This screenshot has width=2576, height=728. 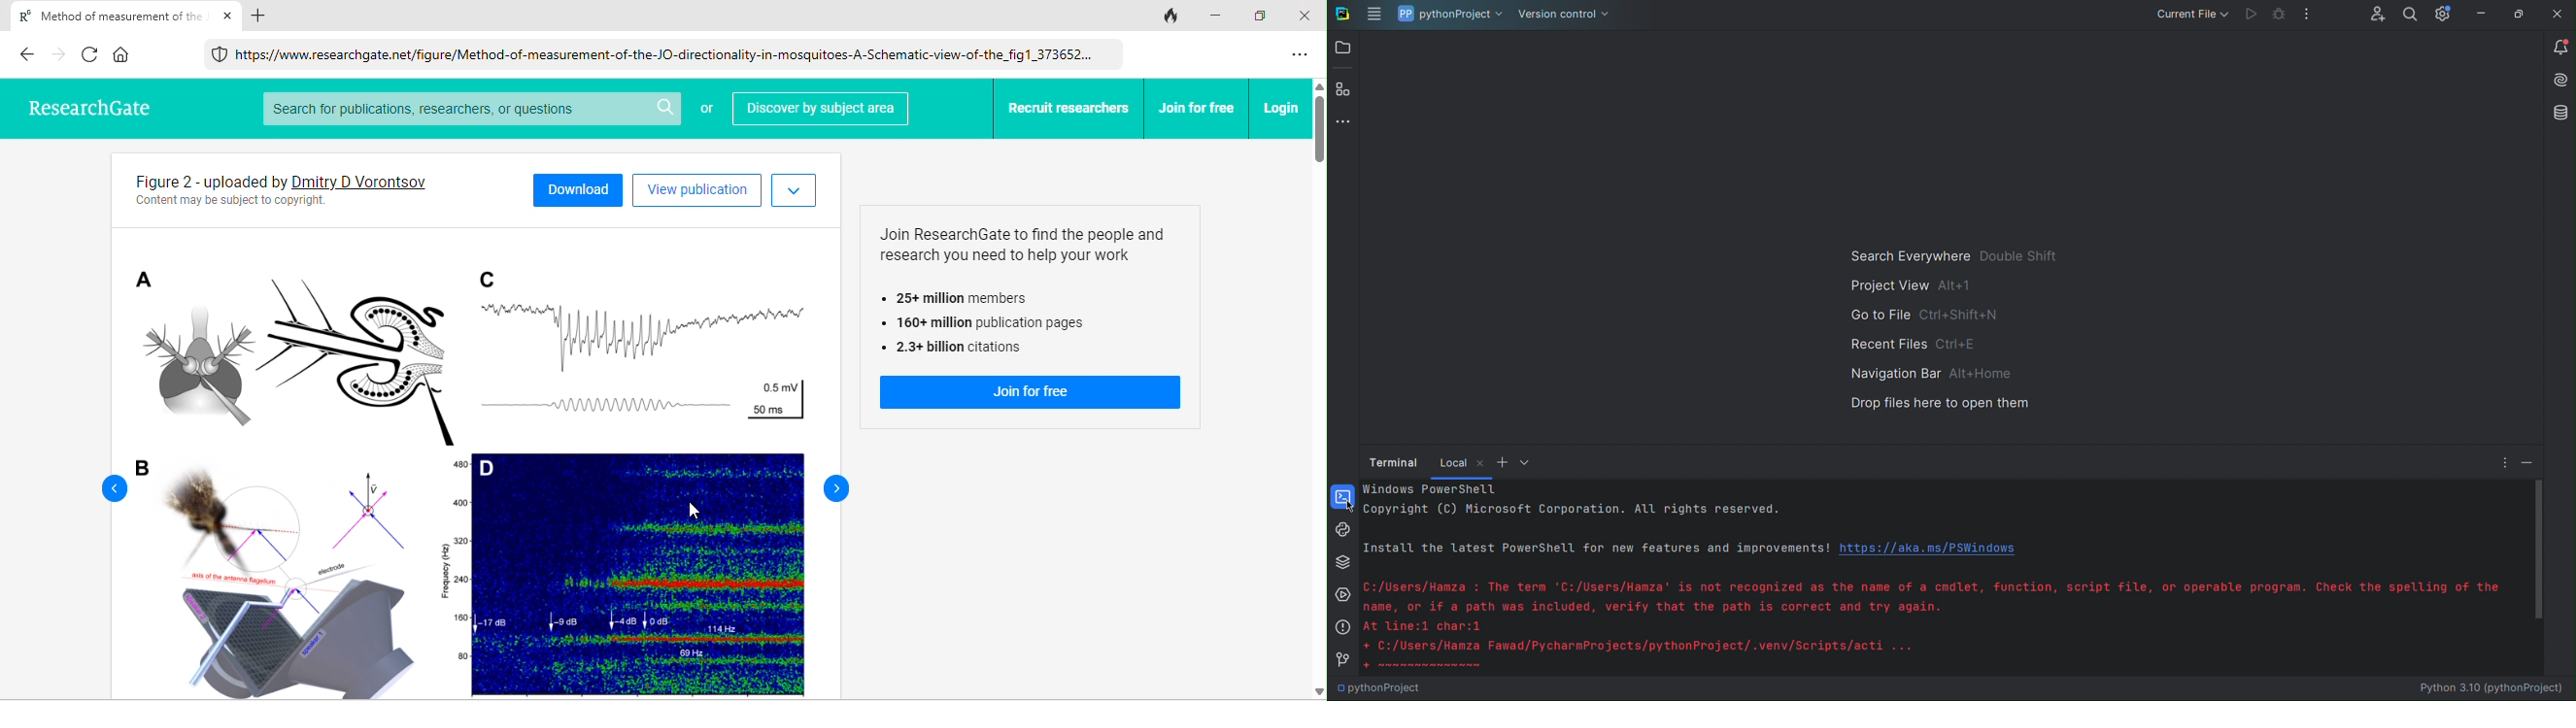 I want to click on https web link, so click(x=658, y=53).